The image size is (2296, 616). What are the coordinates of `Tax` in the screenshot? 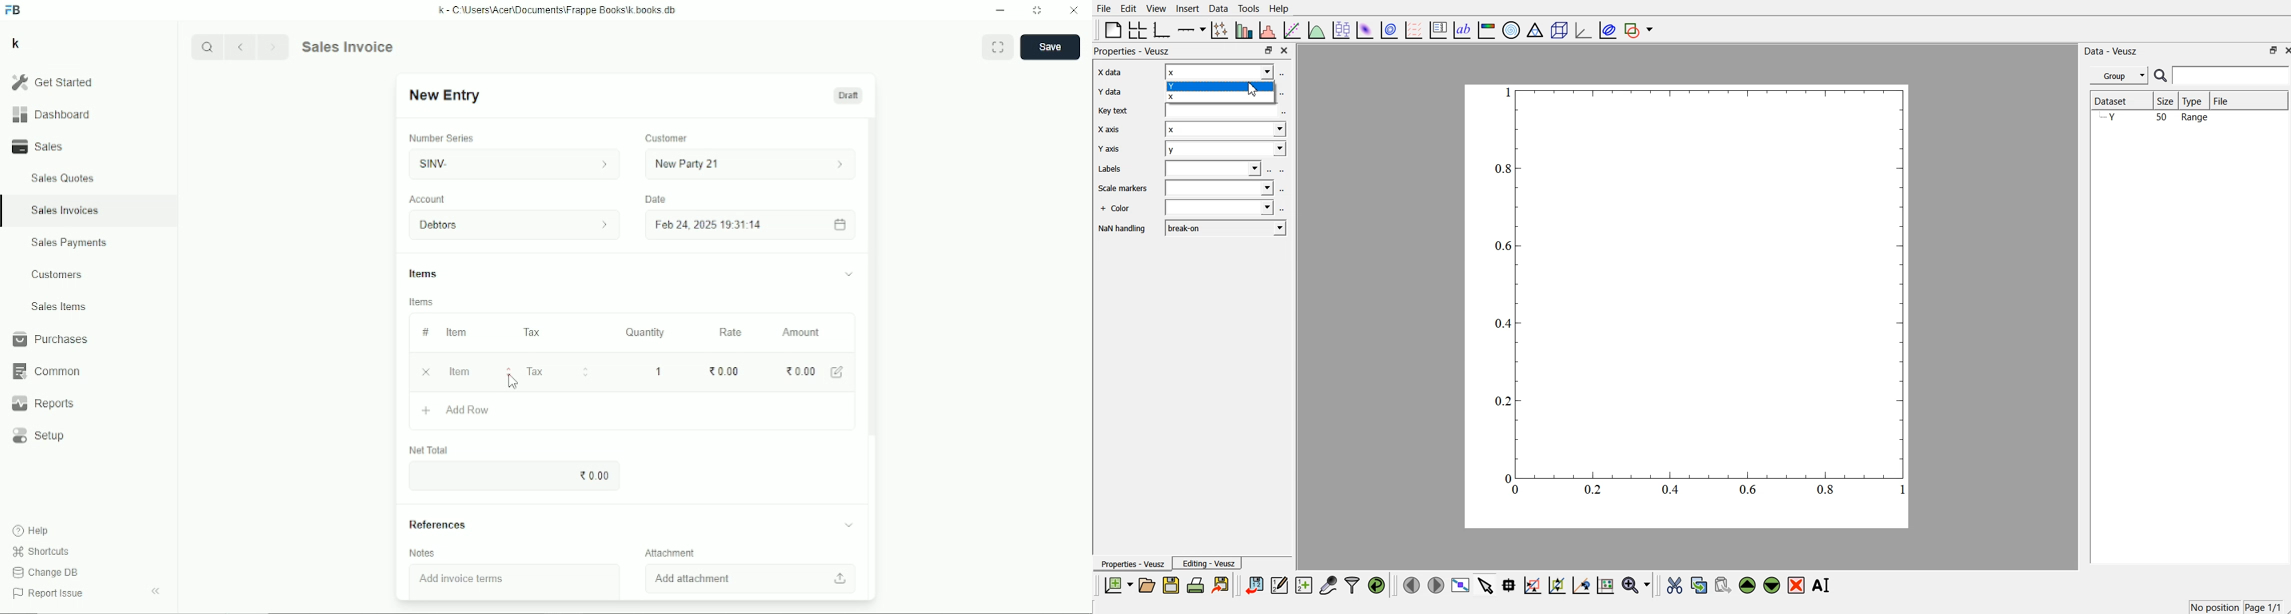 It's located at (534, 332).